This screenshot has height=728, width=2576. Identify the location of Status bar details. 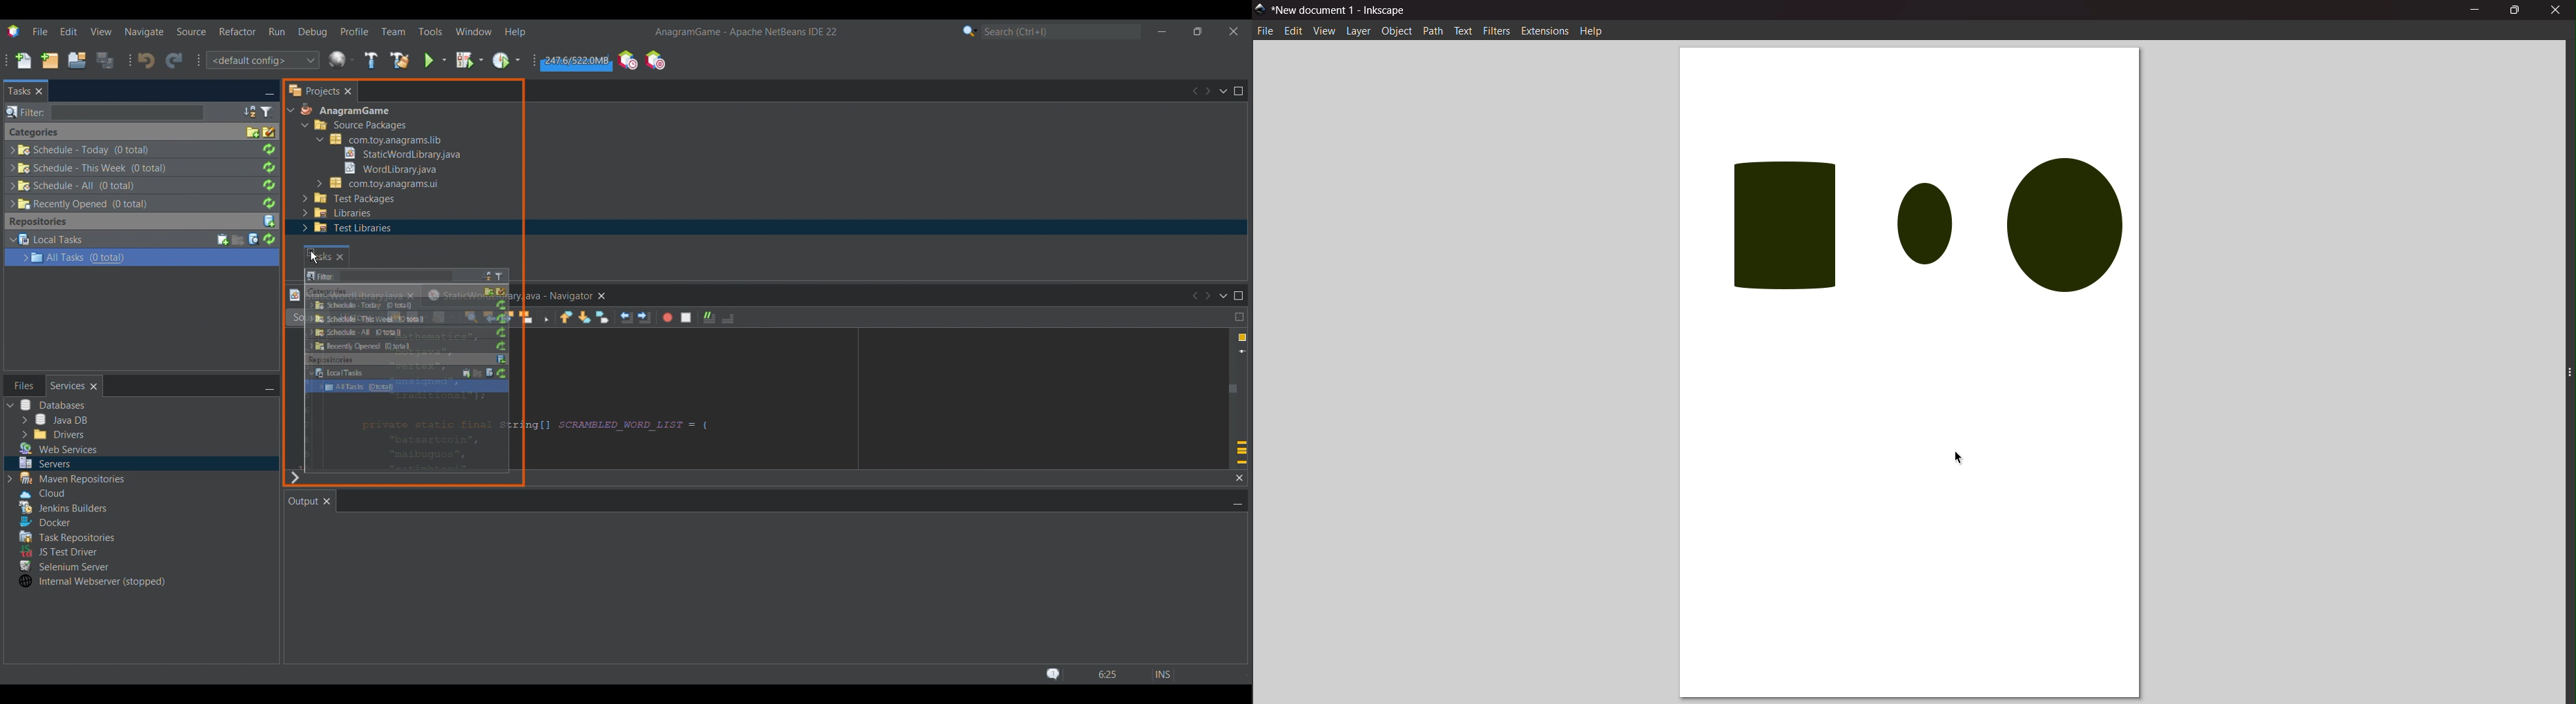
(1108, 674).